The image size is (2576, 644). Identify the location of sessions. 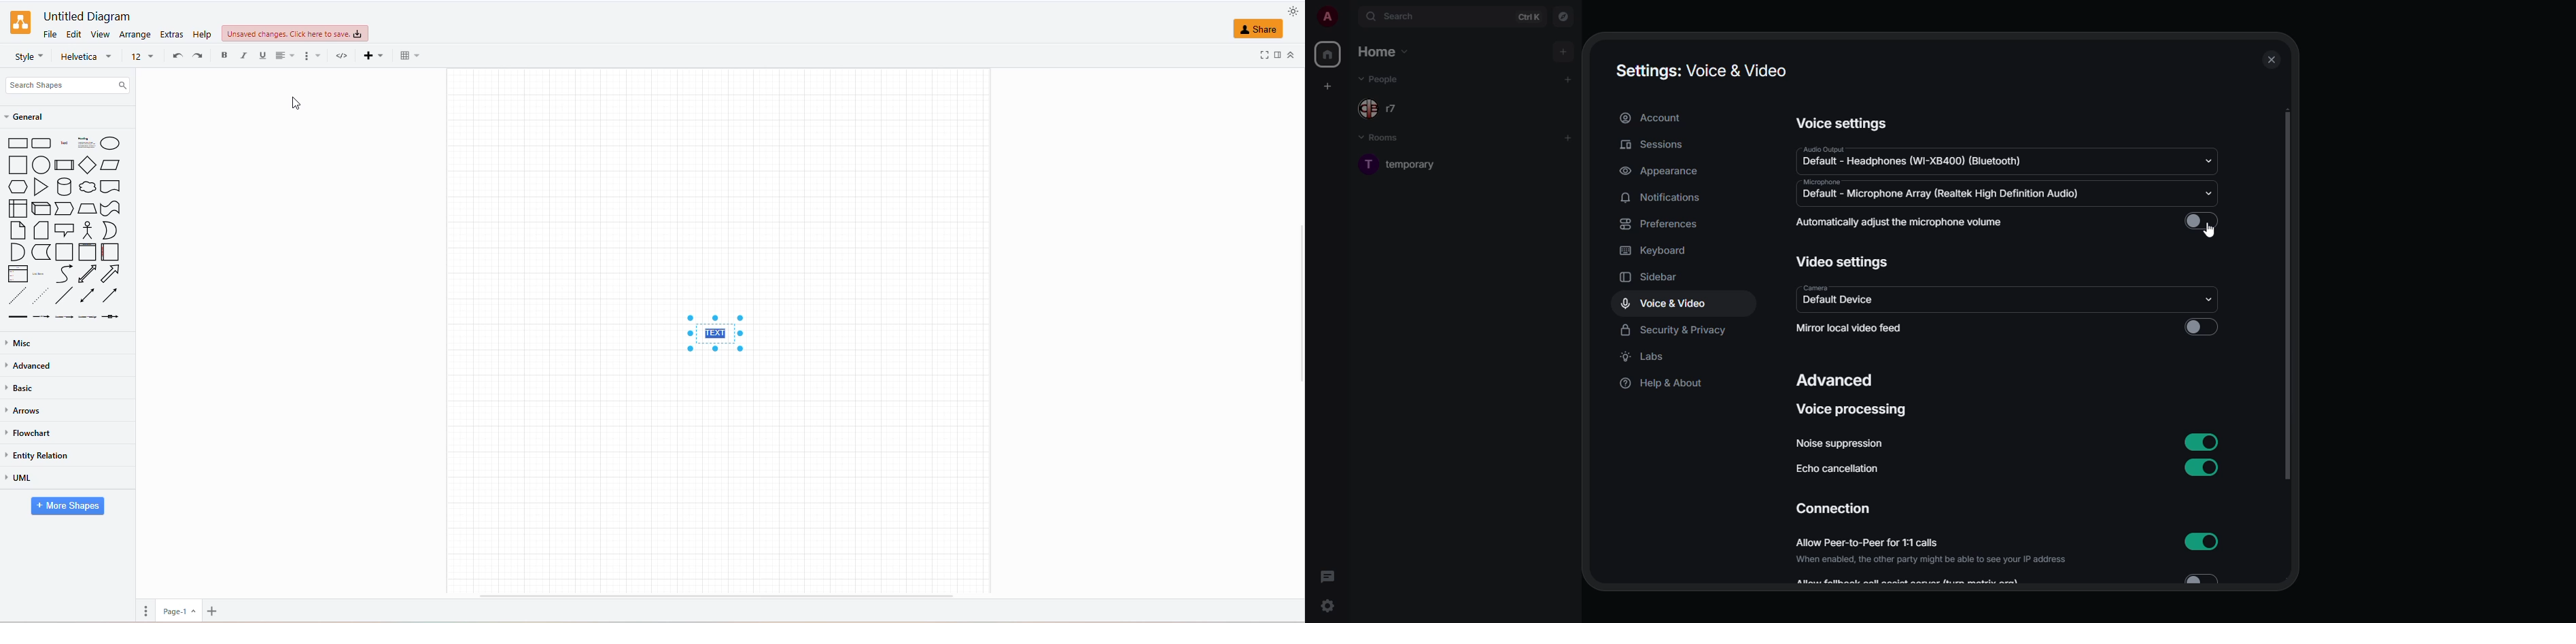
(1653, 144).